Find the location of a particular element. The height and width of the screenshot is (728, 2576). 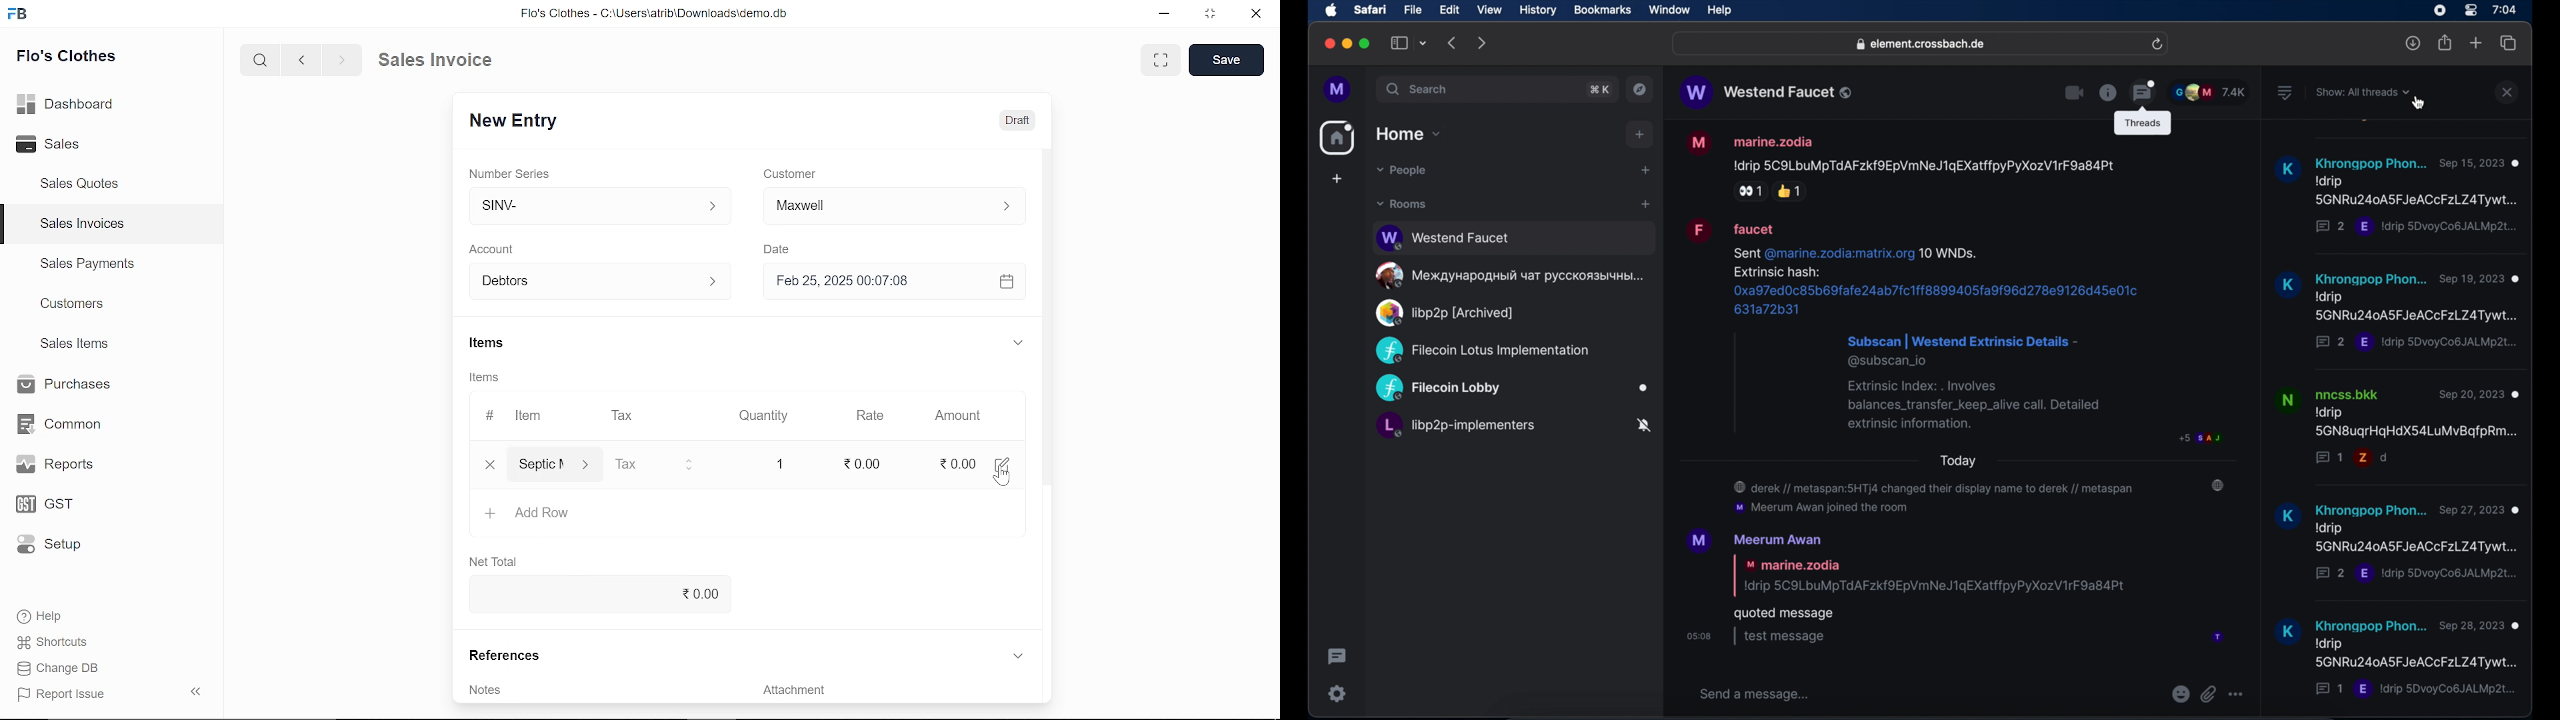

khrongpop Phon... is located at coordinates (2371, 509).